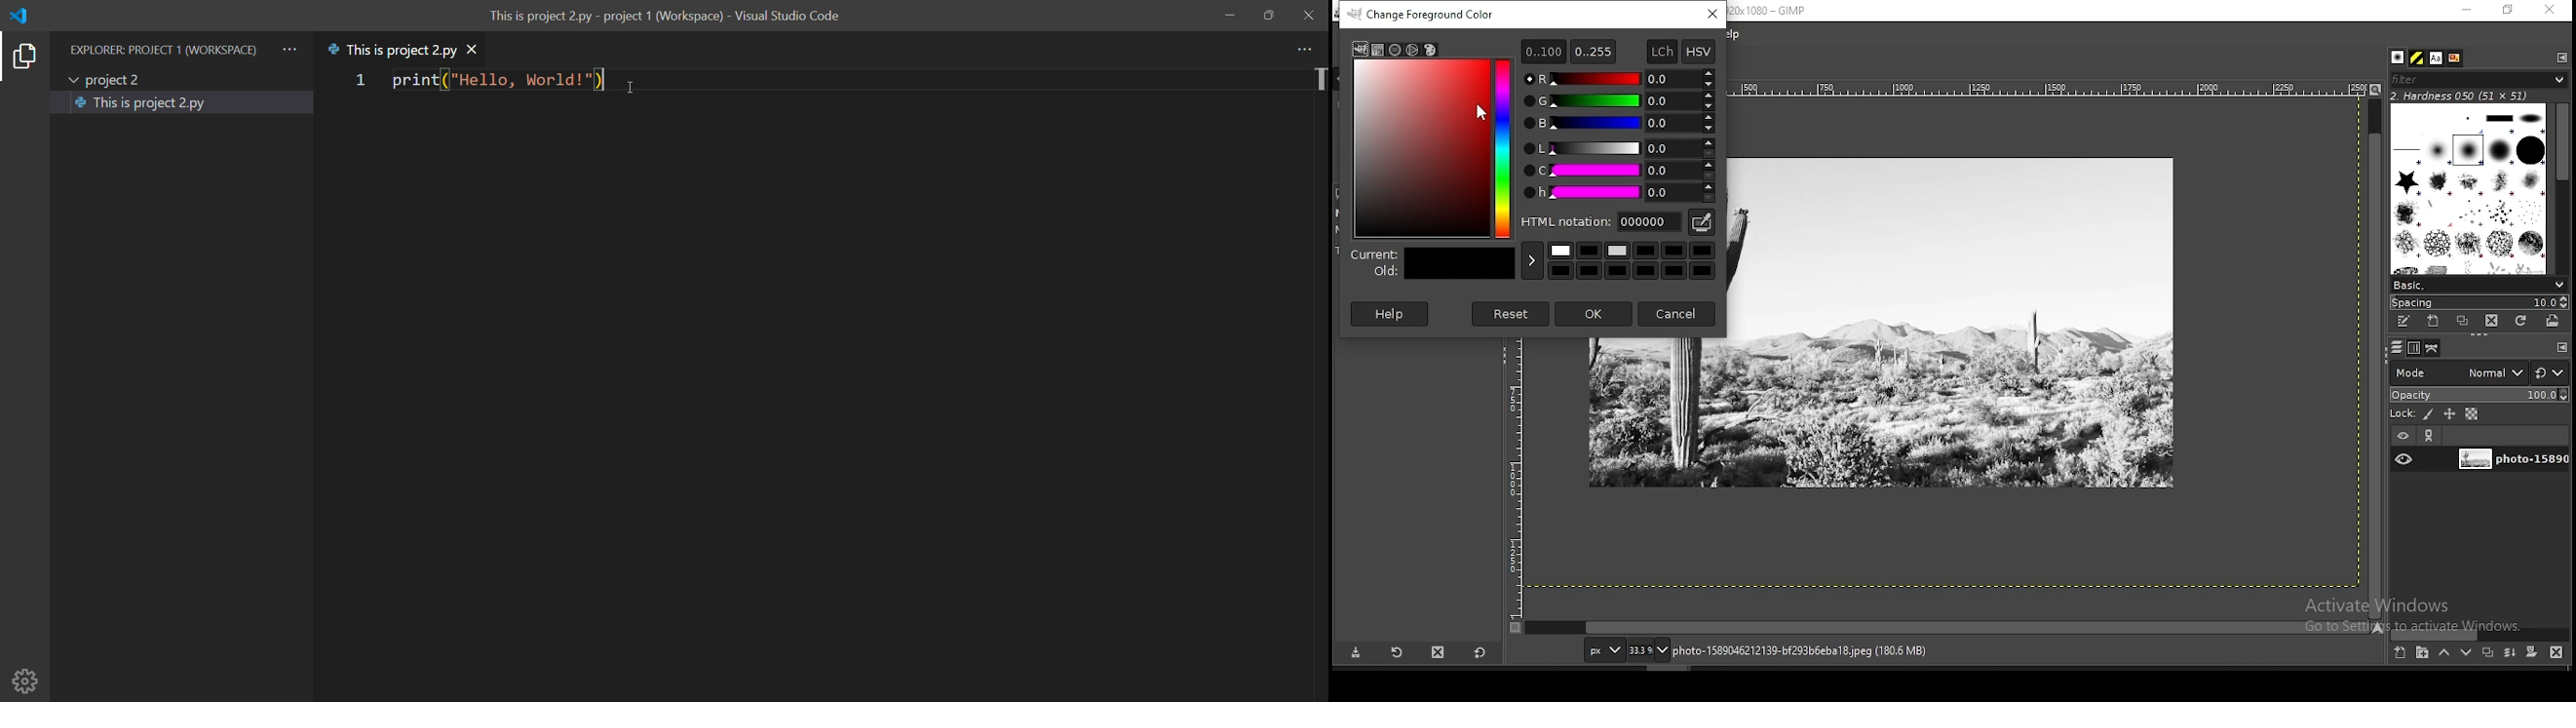 The width and height of the screenshot is (2576, 728). What do you see at coordinates (1698, 51) in the screenshot?
I see `HSV` at bounding box center [1698, 51].